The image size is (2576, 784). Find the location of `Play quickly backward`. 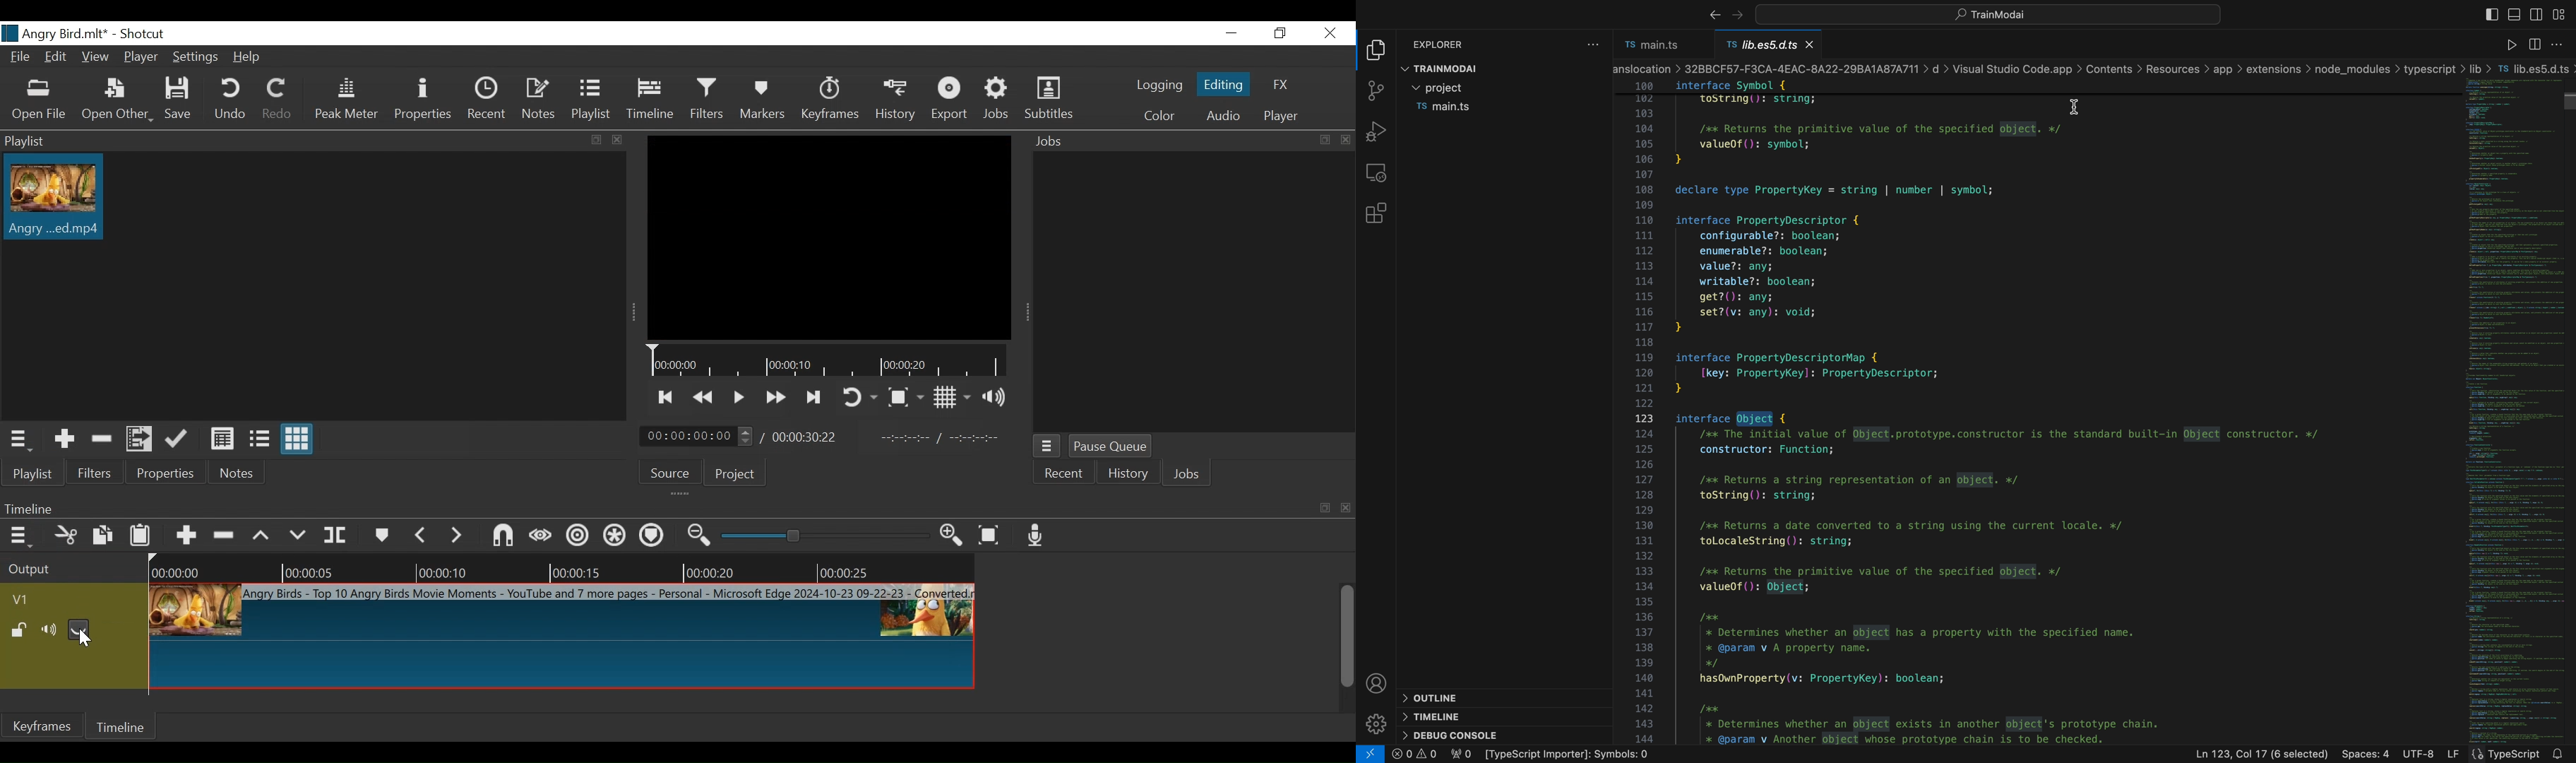

Play quickly backward is located at coordinates (702, 398).